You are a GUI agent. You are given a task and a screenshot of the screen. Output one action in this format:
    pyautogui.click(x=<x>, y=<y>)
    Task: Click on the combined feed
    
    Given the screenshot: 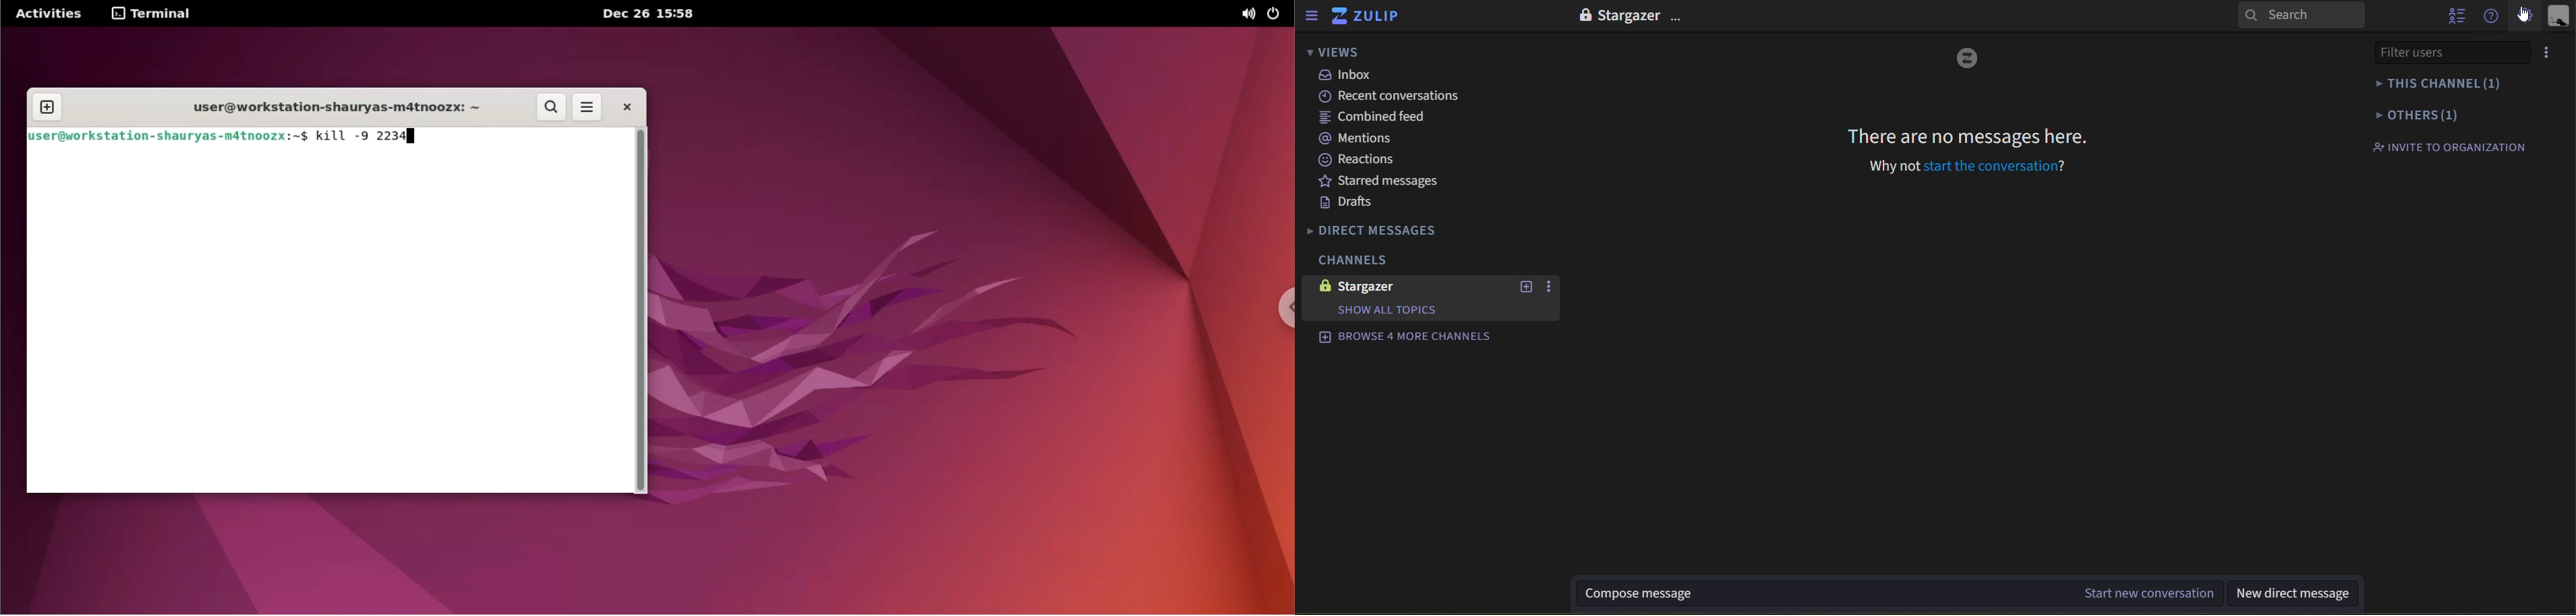 What is the action you would take?
    pyautogui.click(x=1374, y=117)
    